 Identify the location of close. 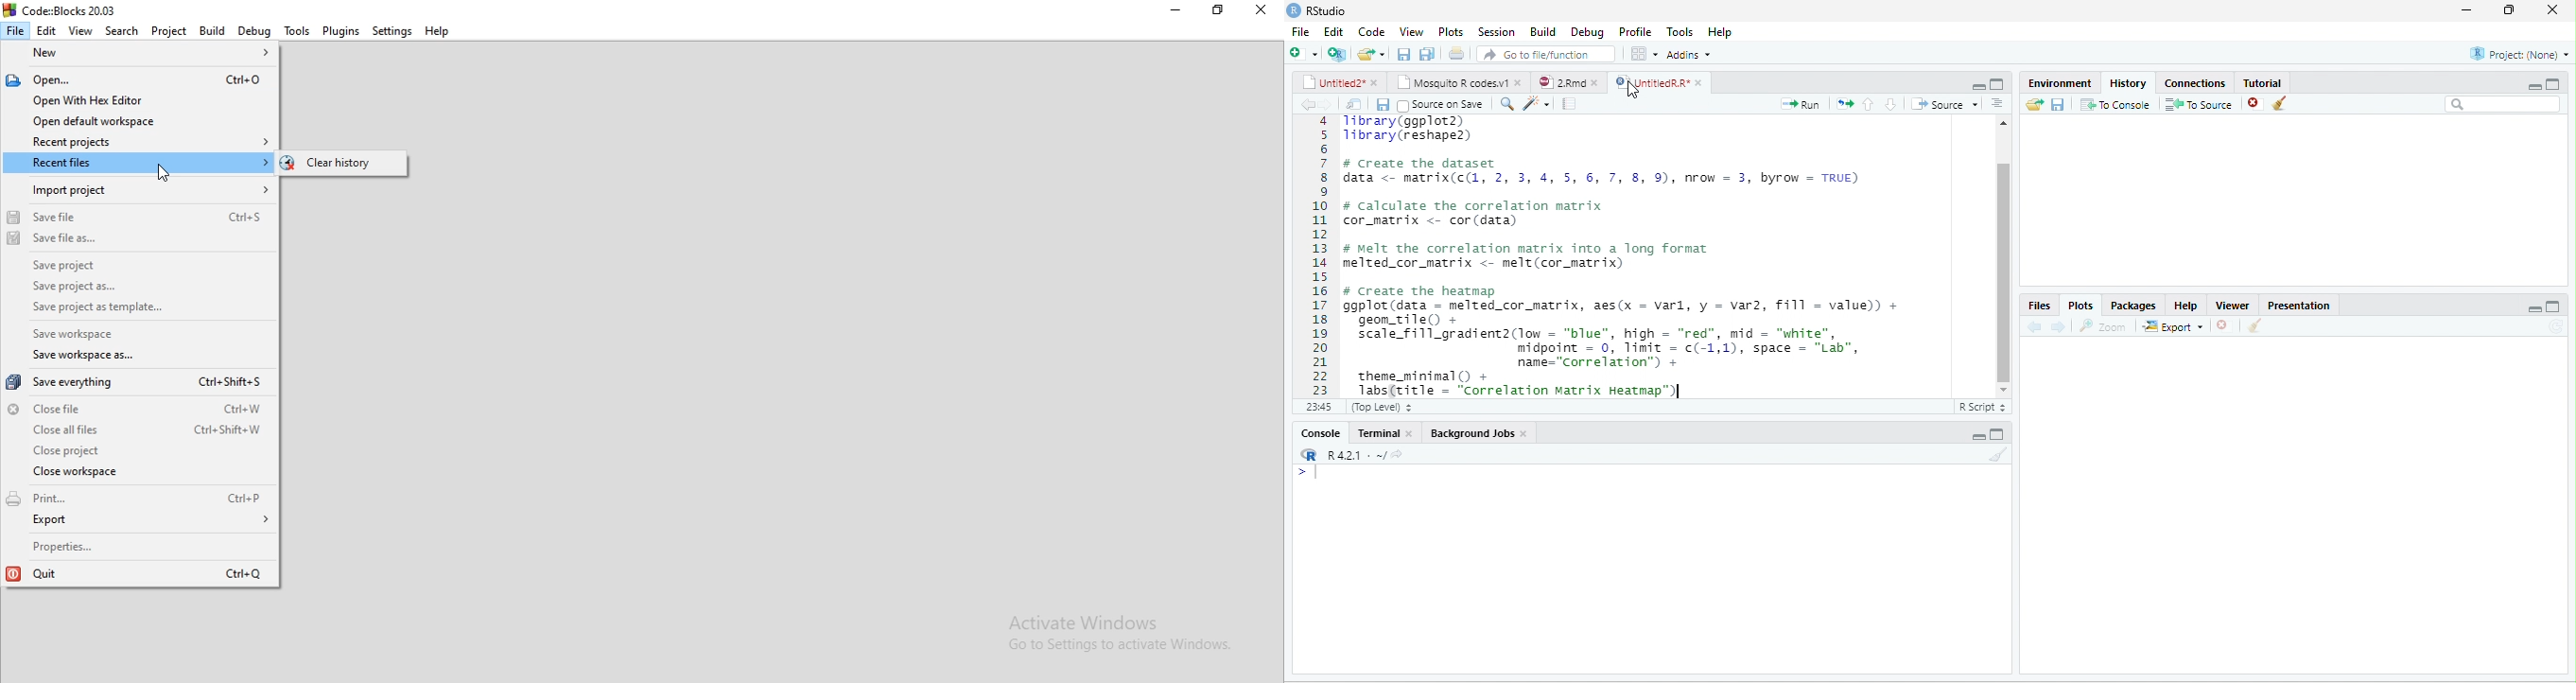
(2556, 10).